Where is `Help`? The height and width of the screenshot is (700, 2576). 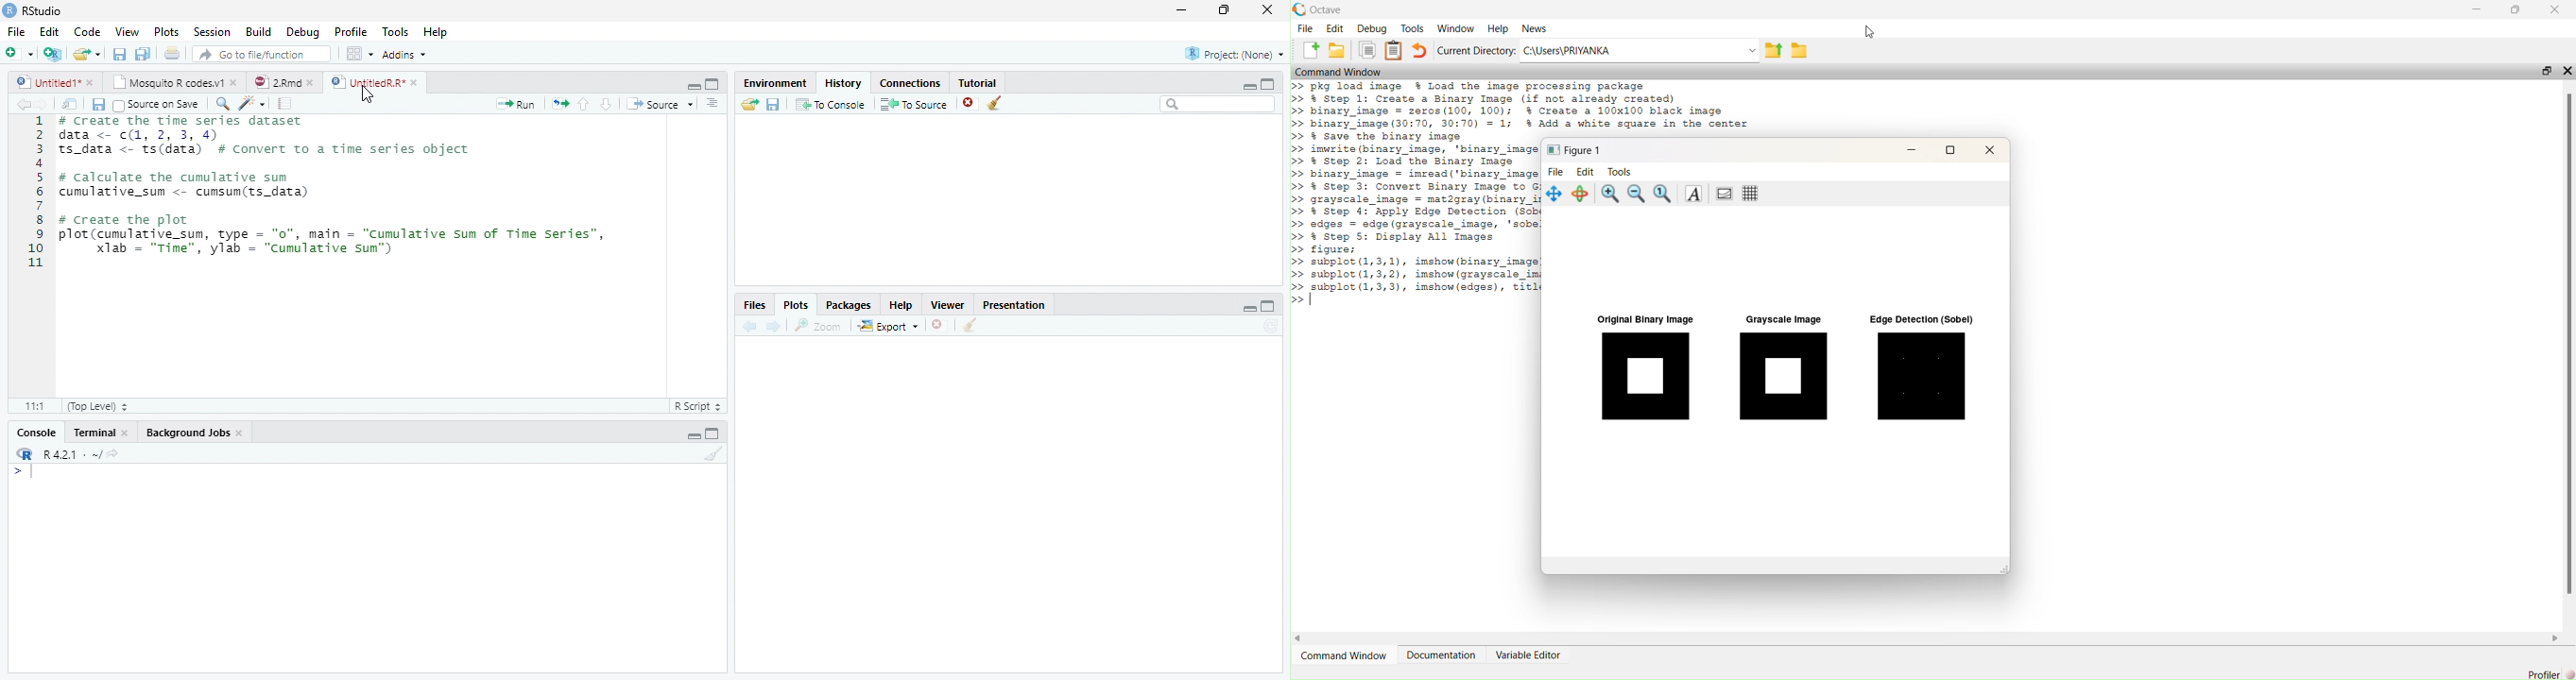
Help is located at coordinates (437, 34).